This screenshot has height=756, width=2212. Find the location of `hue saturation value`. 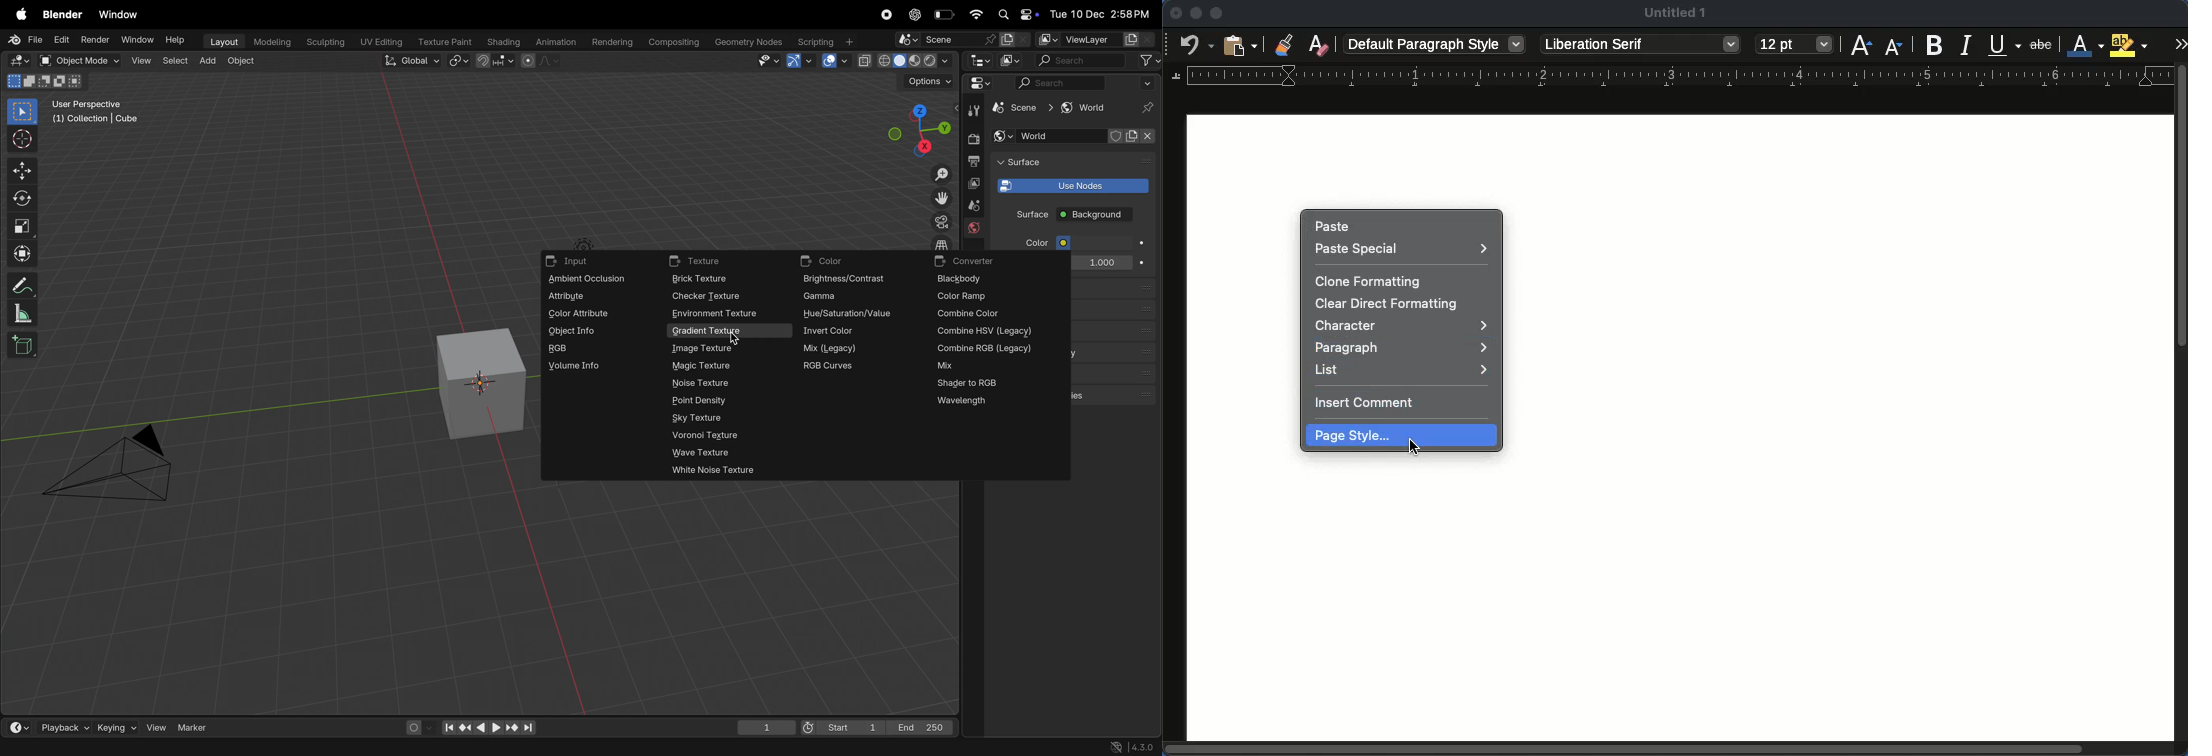

hue saturation value is located at coordinates (852, 316).